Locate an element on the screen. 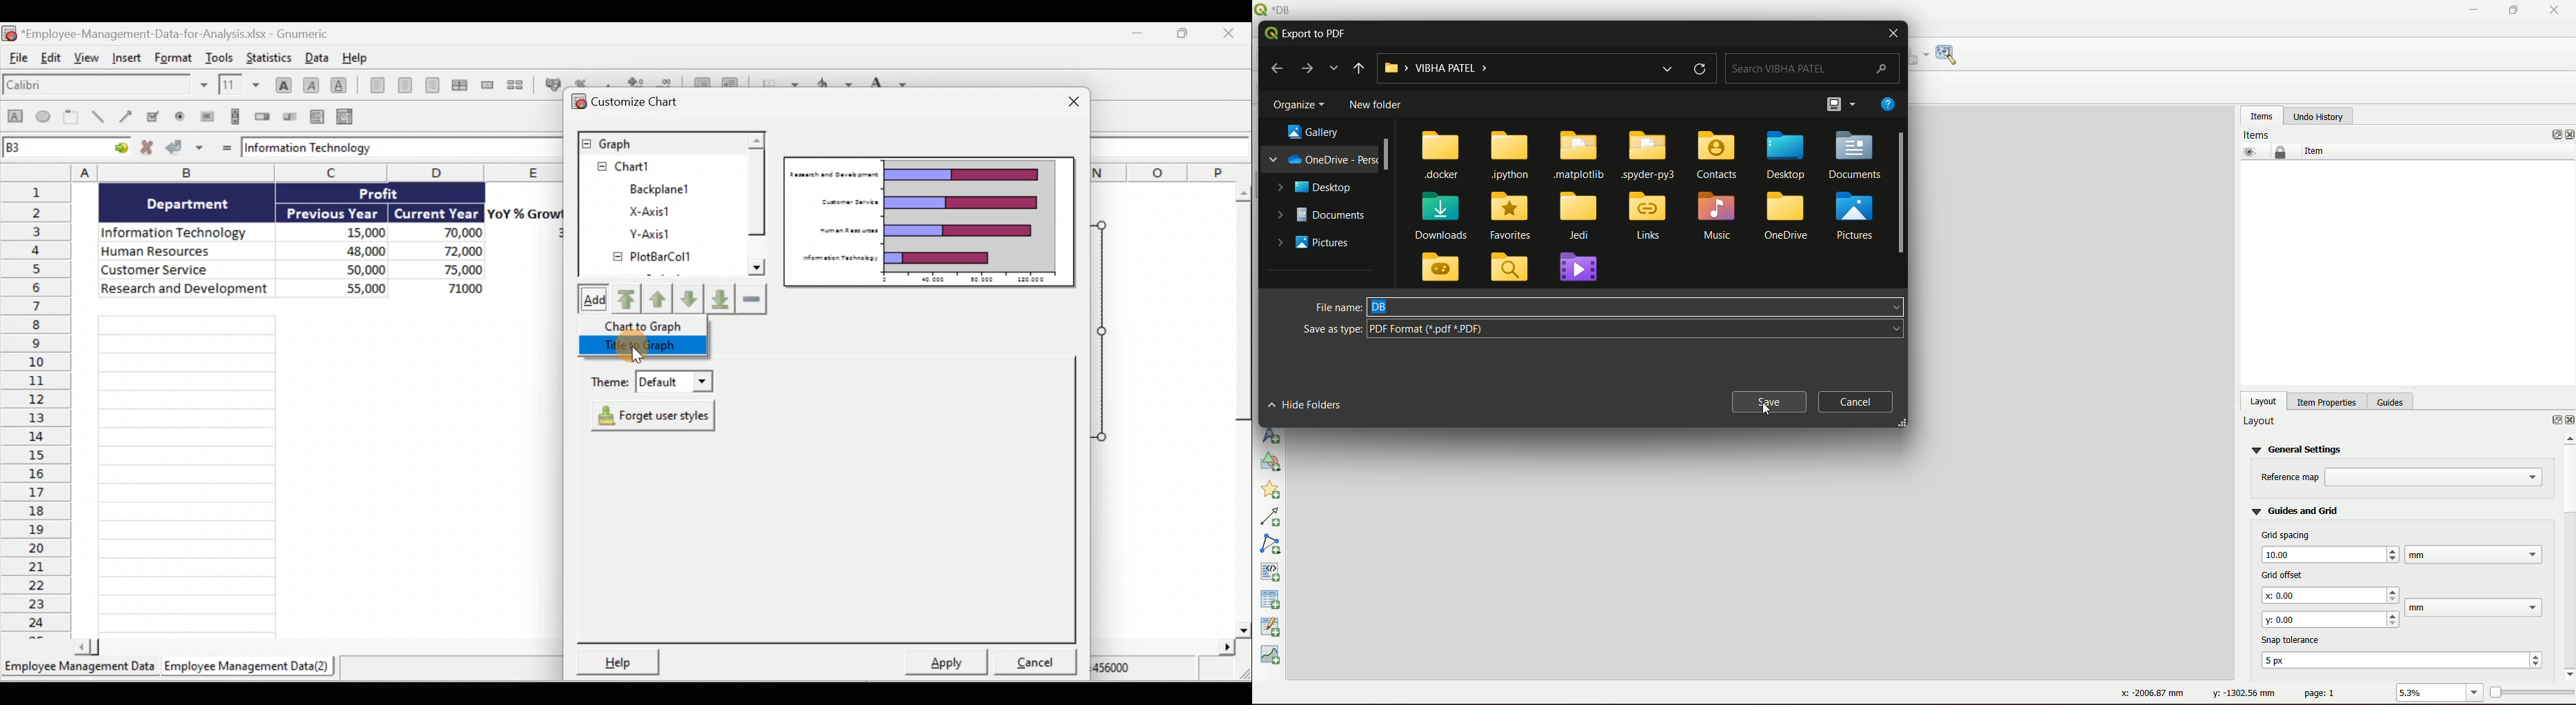 This screenshot has height=728, width=2576. Scroll bar is located at coordinates (1238, 407).